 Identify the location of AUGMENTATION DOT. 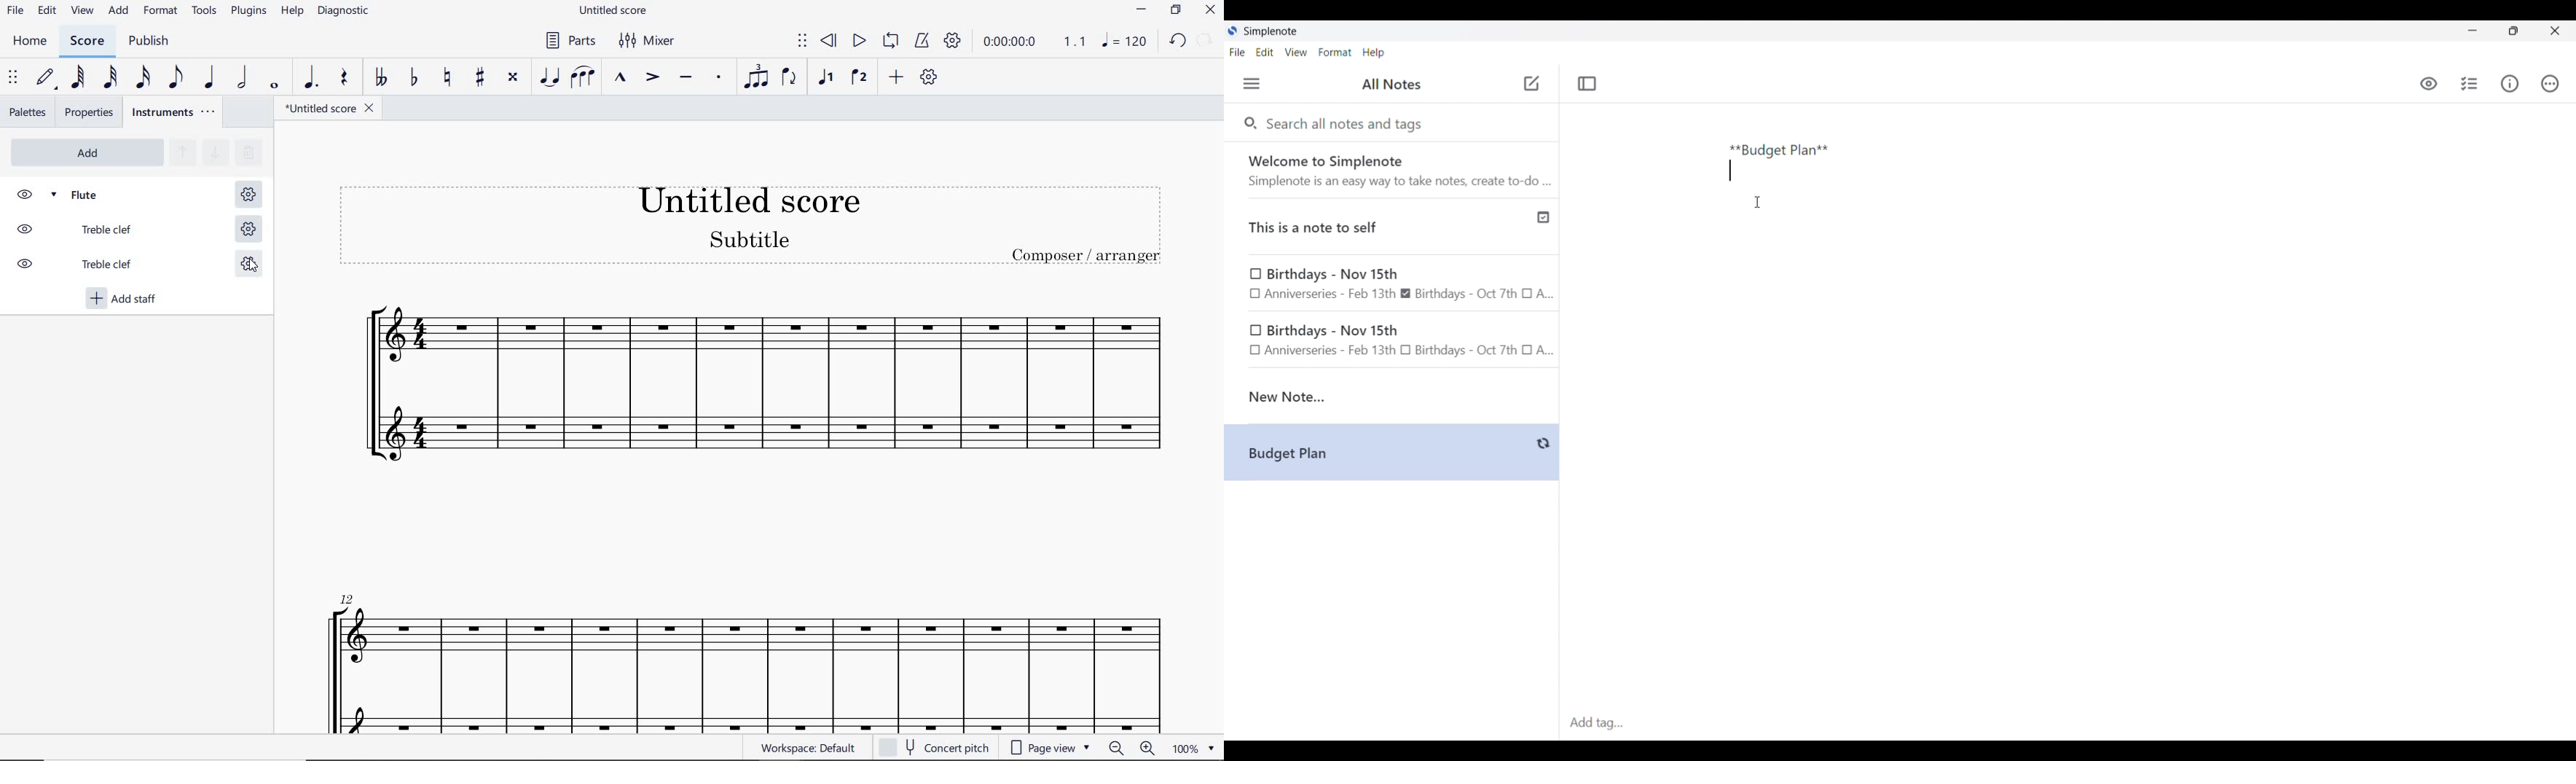
(309, 79).